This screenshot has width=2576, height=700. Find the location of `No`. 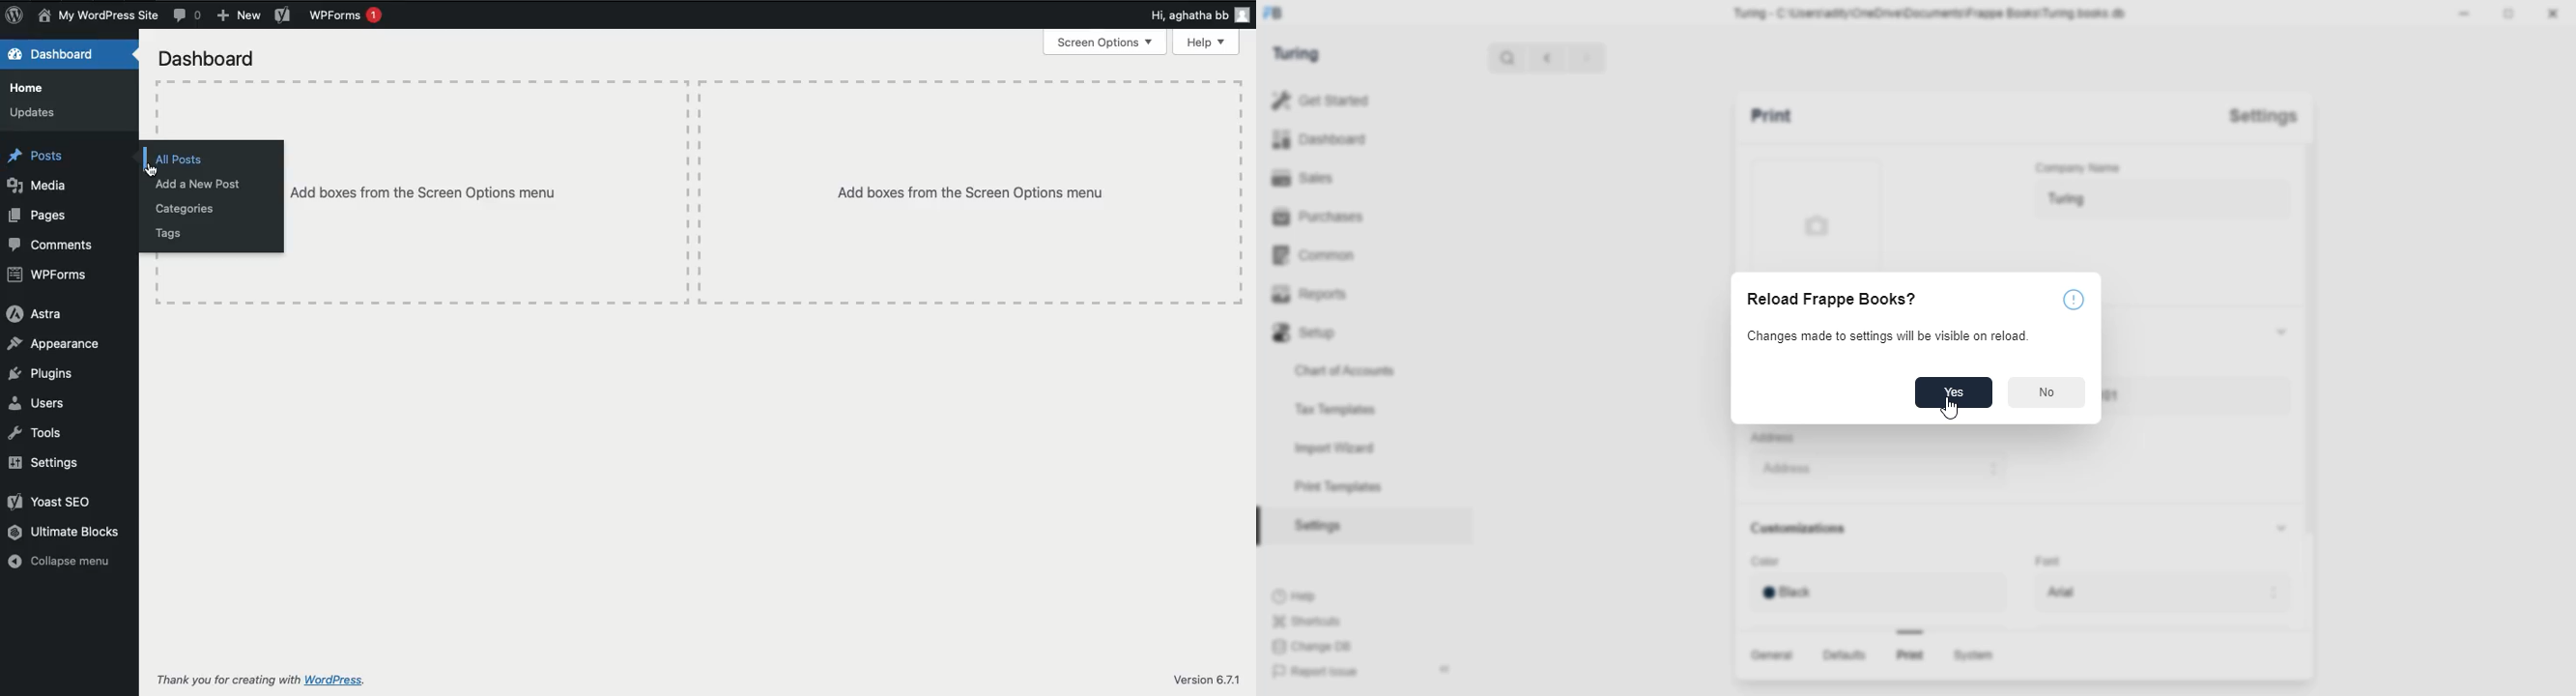

No is located at coordinates (2047, 392).